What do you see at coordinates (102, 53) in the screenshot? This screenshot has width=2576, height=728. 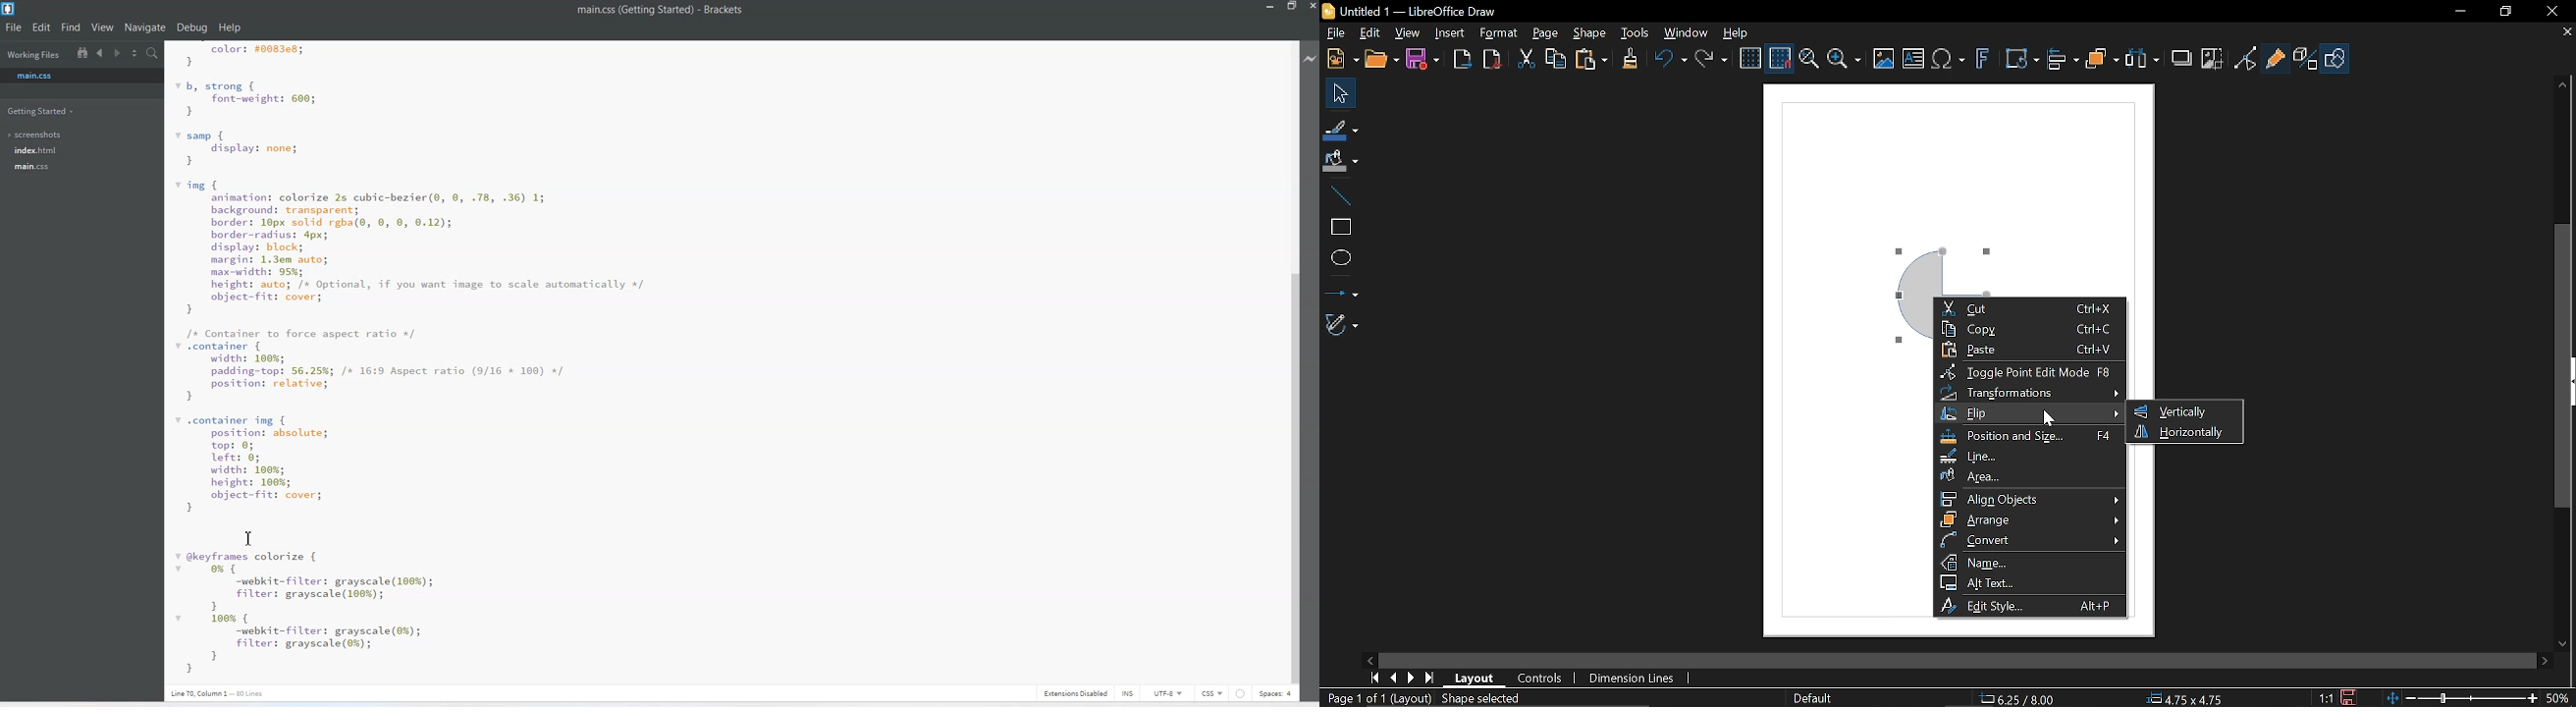 I see `Navigate Backwards` at bounding box center [102, 53].